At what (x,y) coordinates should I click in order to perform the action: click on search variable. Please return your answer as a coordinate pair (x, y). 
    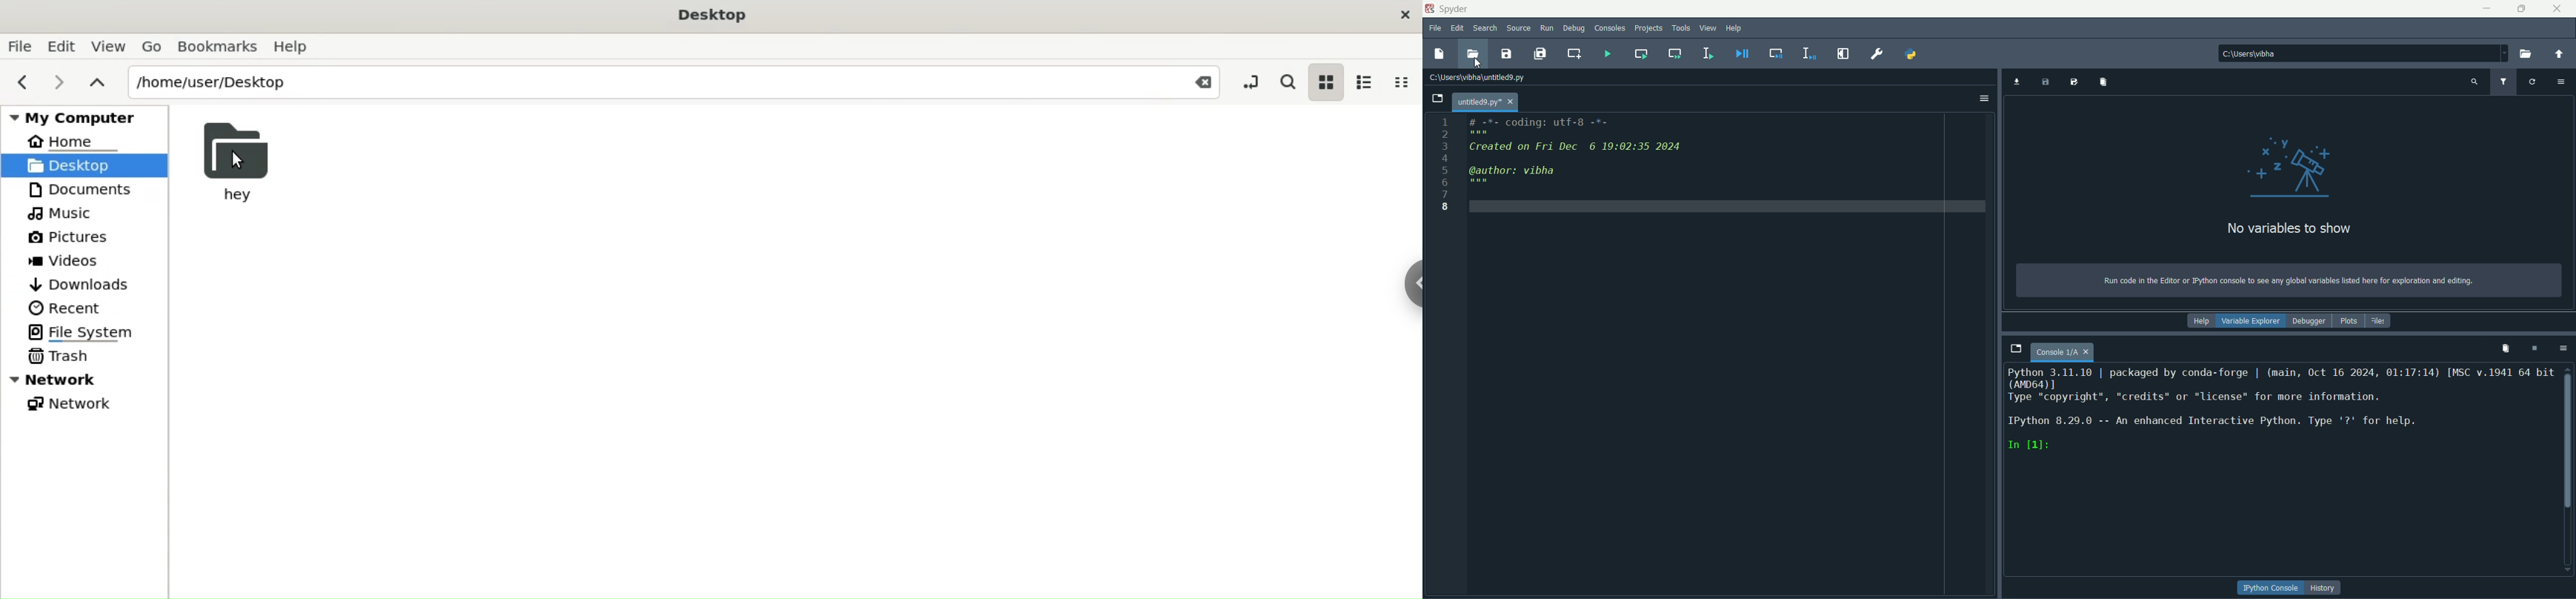
    Looking at the image, I should click on (2473, 82).